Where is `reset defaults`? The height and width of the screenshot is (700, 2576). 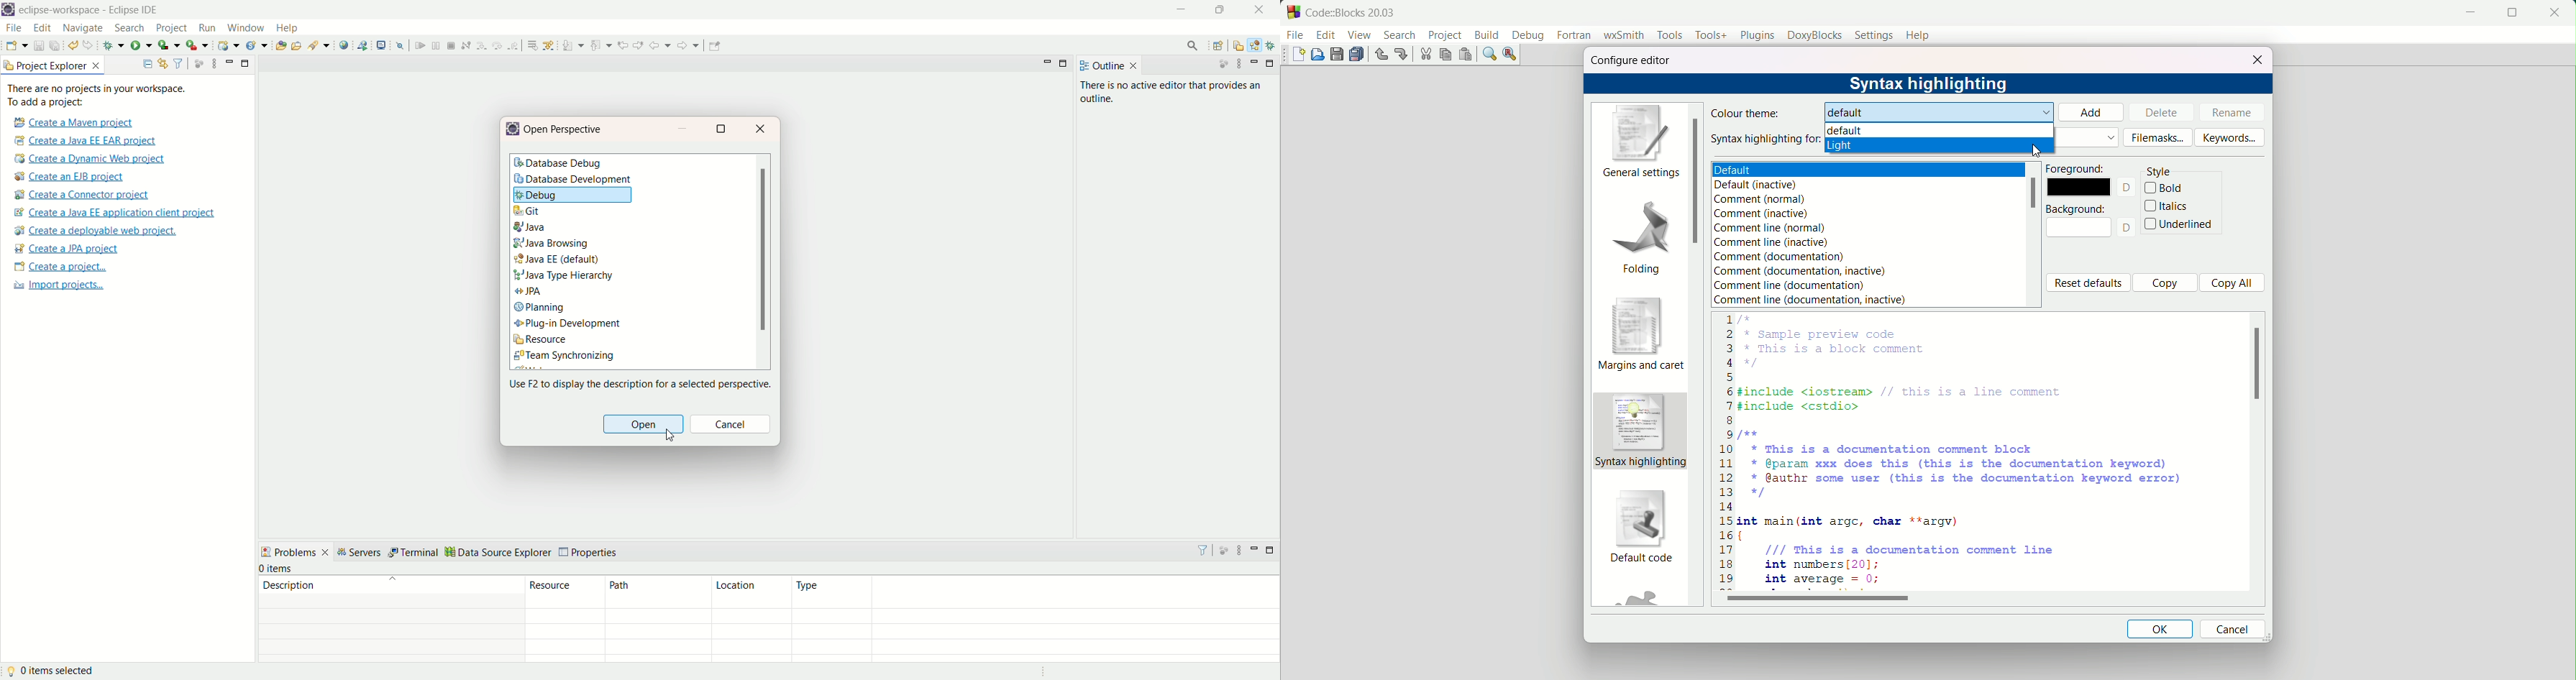
reset defaults is located at coordinates (2088, 283).